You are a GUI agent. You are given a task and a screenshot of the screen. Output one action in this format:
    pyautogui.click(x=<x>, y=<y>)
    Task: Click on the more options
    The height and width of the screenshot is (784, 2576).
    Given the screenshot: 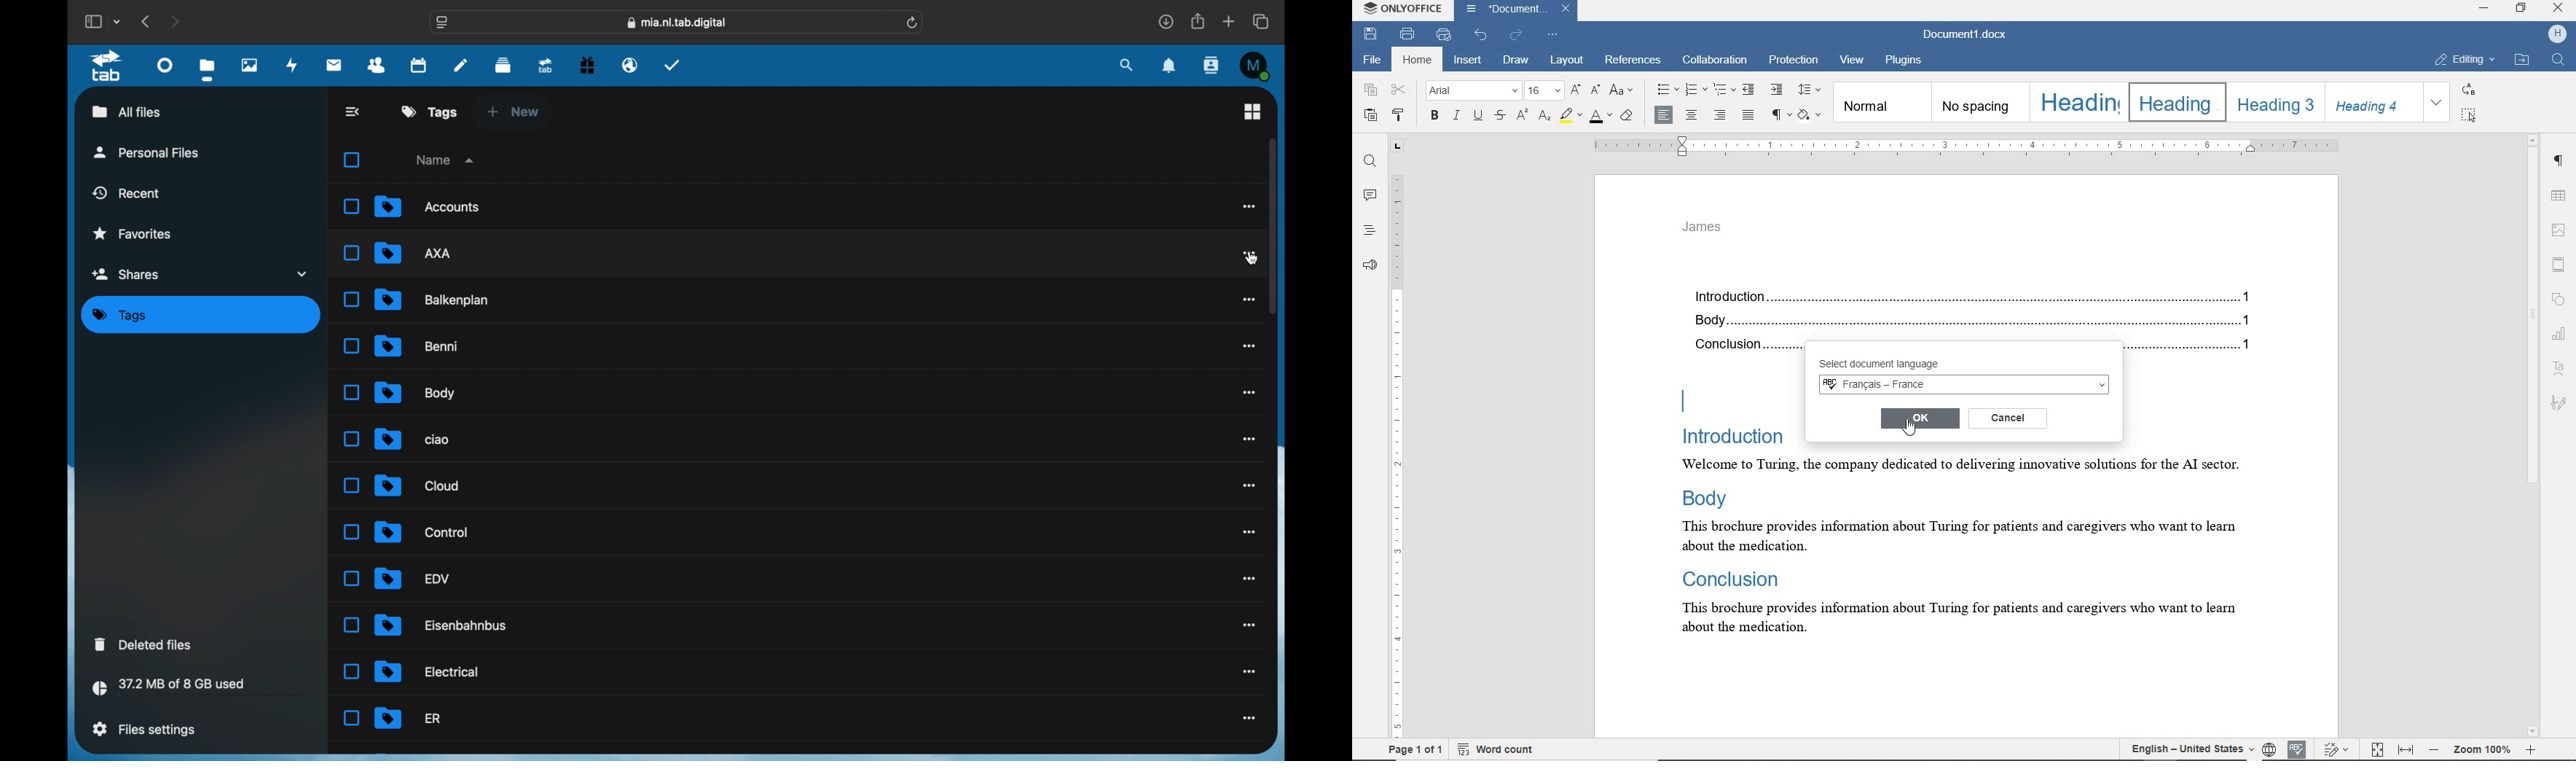 What is the action you would take?
    pyautogui.click(x=1247, y=206)
    